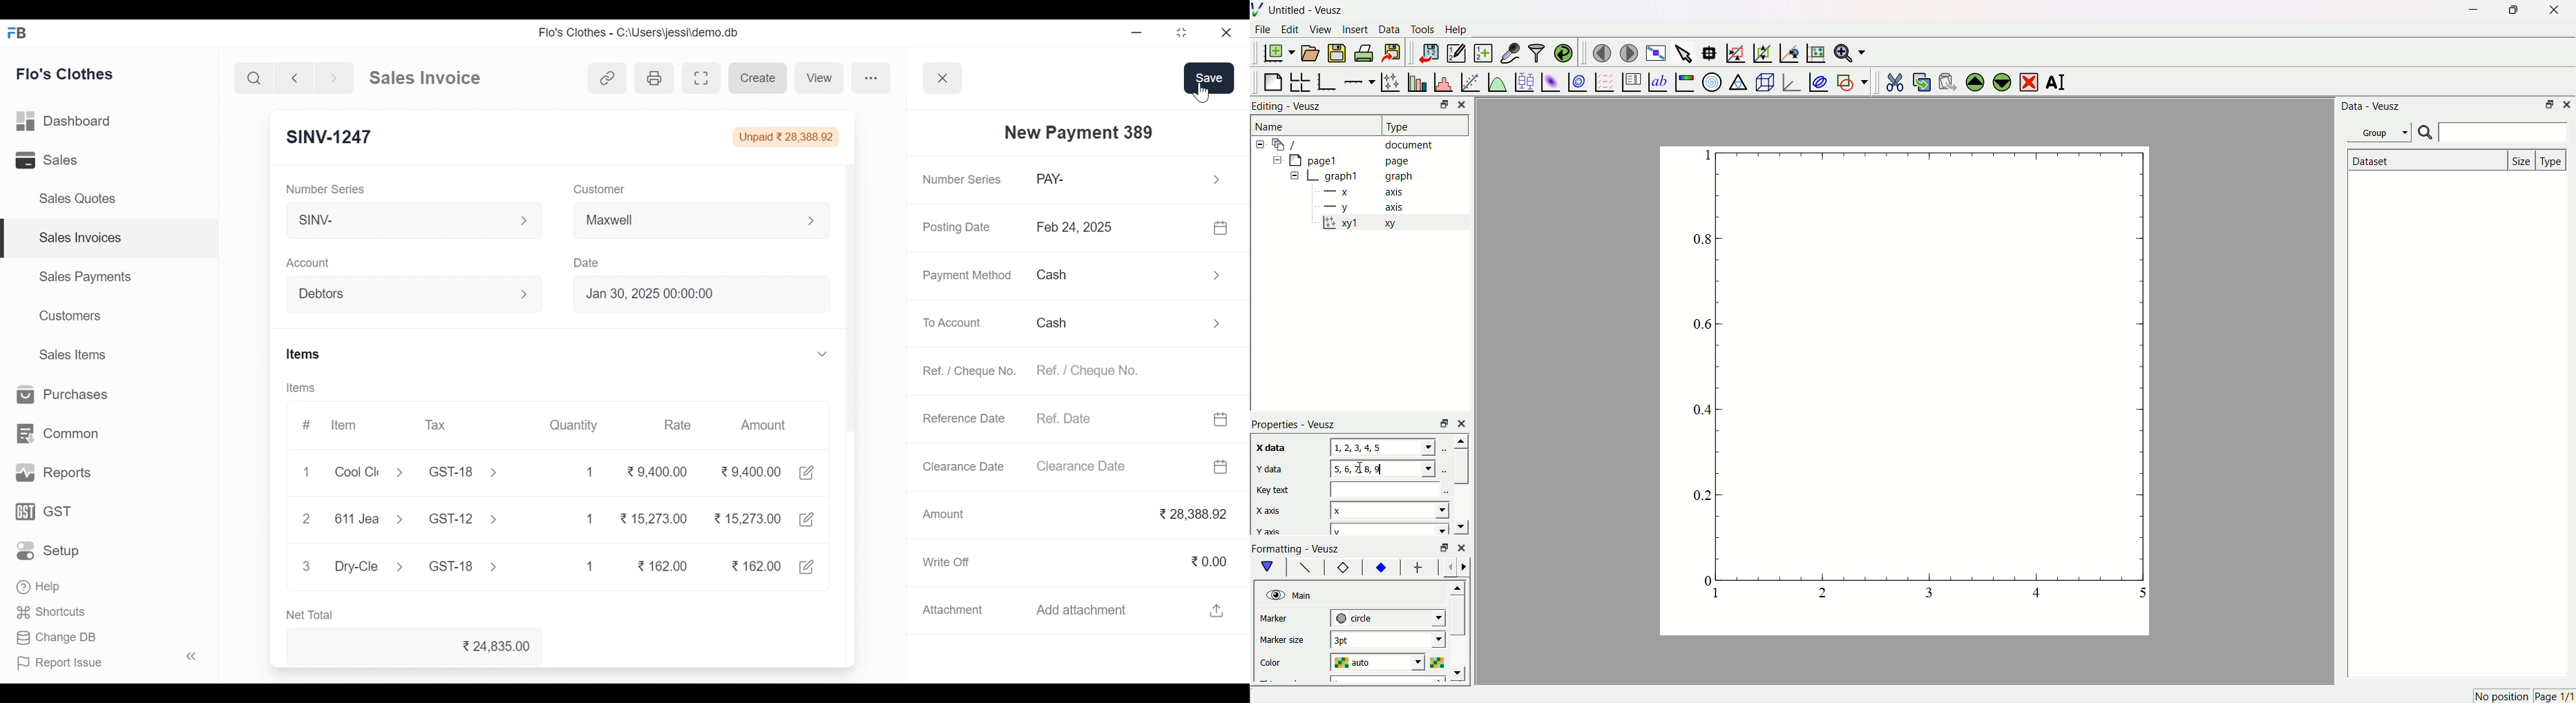  What do you see at coordinates (1896, 394) in the screenshot?
I see `page` at bounding box center [1896, 394].